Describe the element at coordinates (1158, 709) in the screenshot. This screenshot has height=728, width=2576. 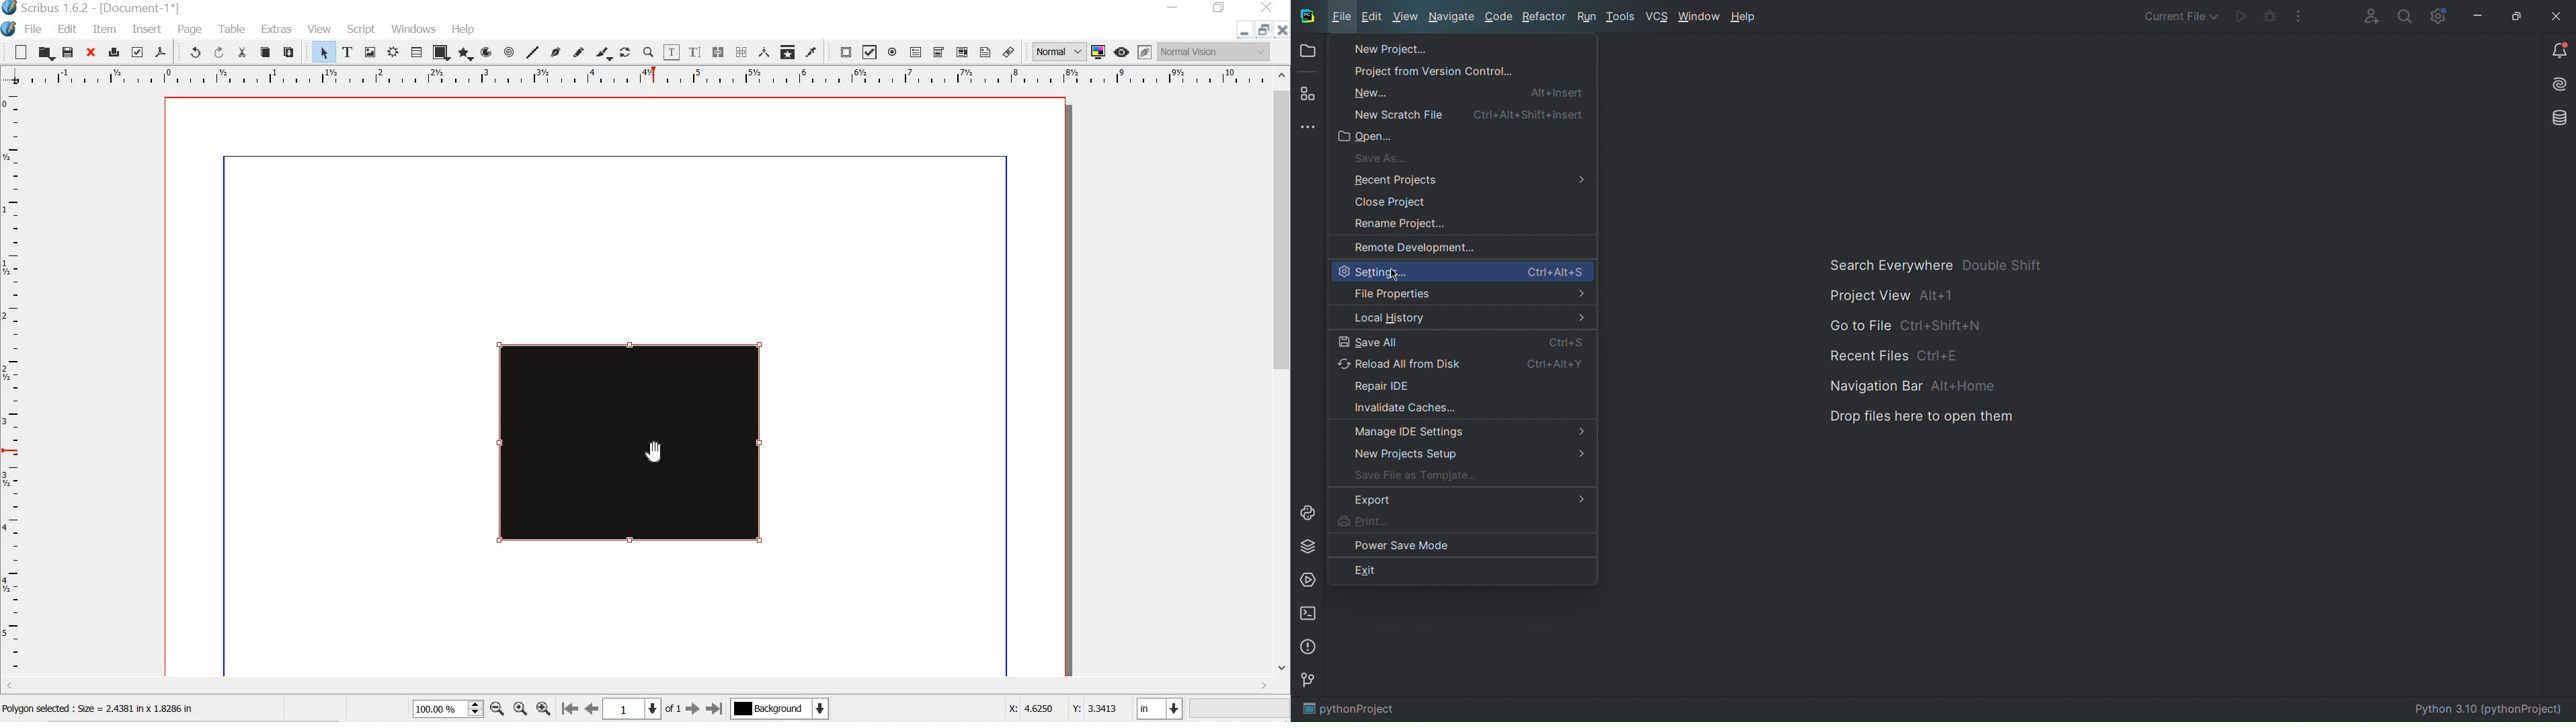
I see `in` at that location.